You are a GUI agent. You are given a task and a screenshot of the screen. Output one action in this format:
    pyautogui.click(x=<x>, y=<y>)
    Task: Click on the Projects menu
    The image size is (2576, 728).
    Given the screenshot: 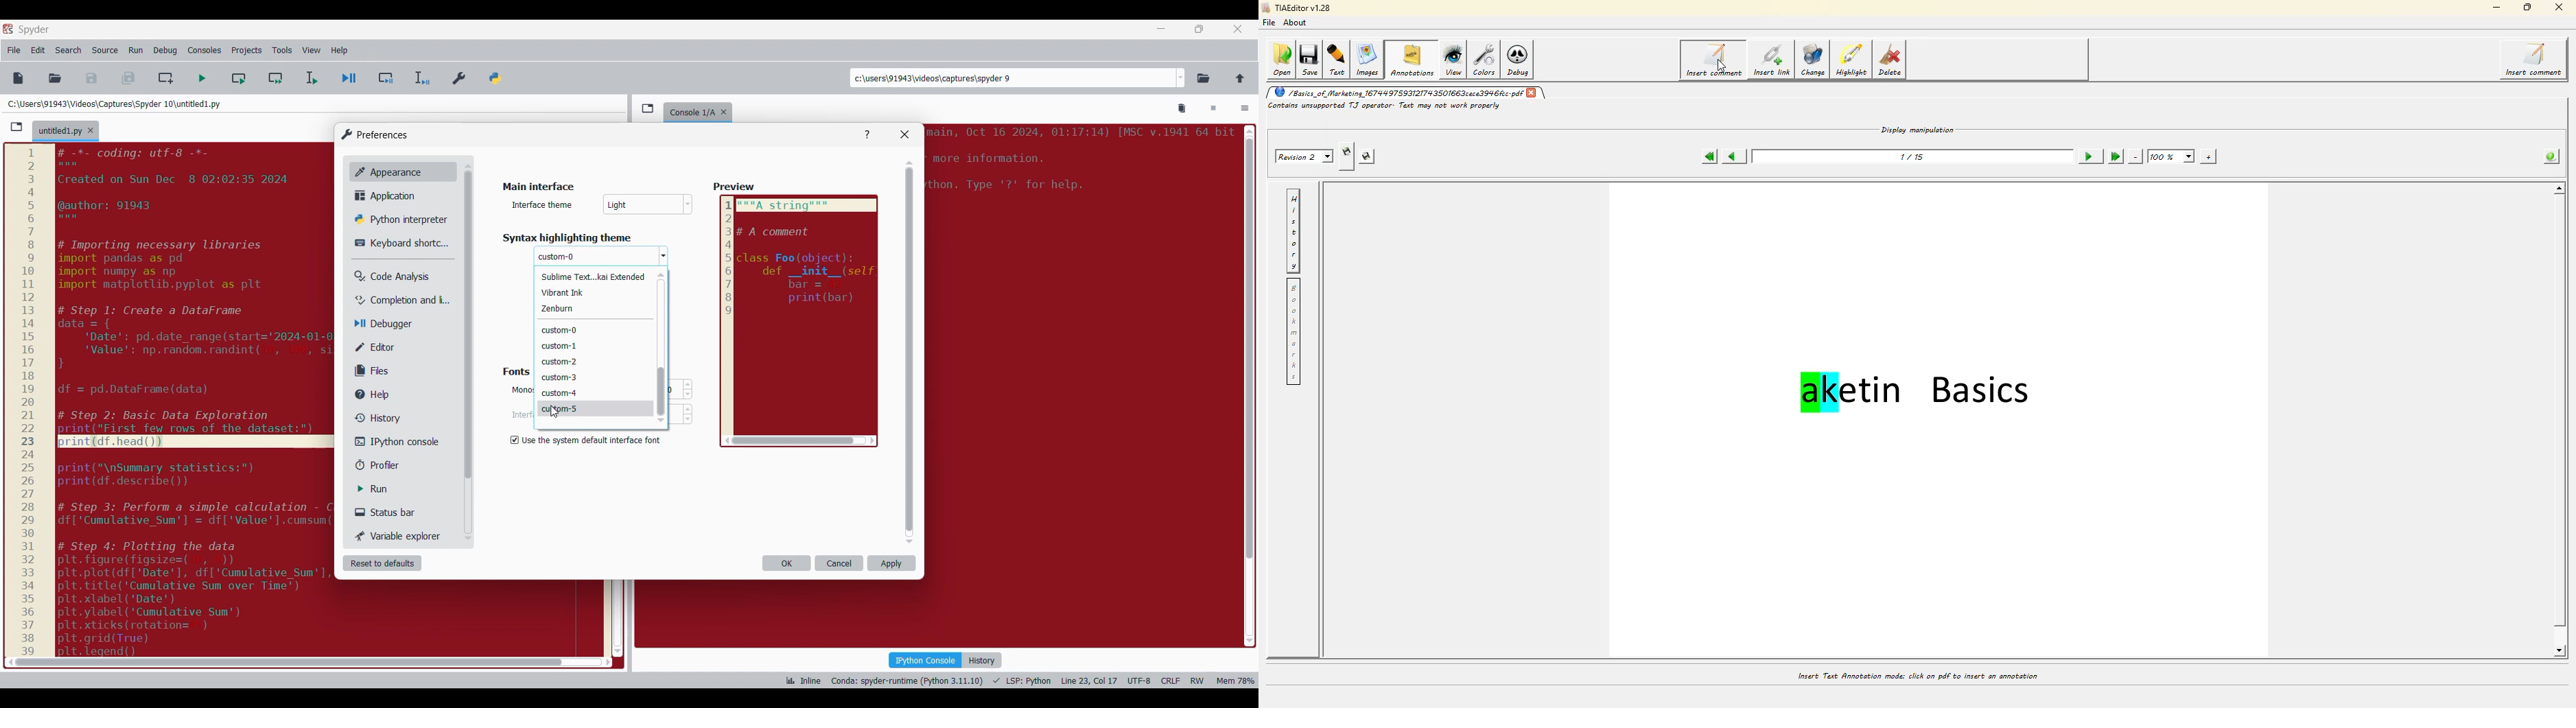 What is the action you would take?
    pyautogui.click(x=247, y=50)
    